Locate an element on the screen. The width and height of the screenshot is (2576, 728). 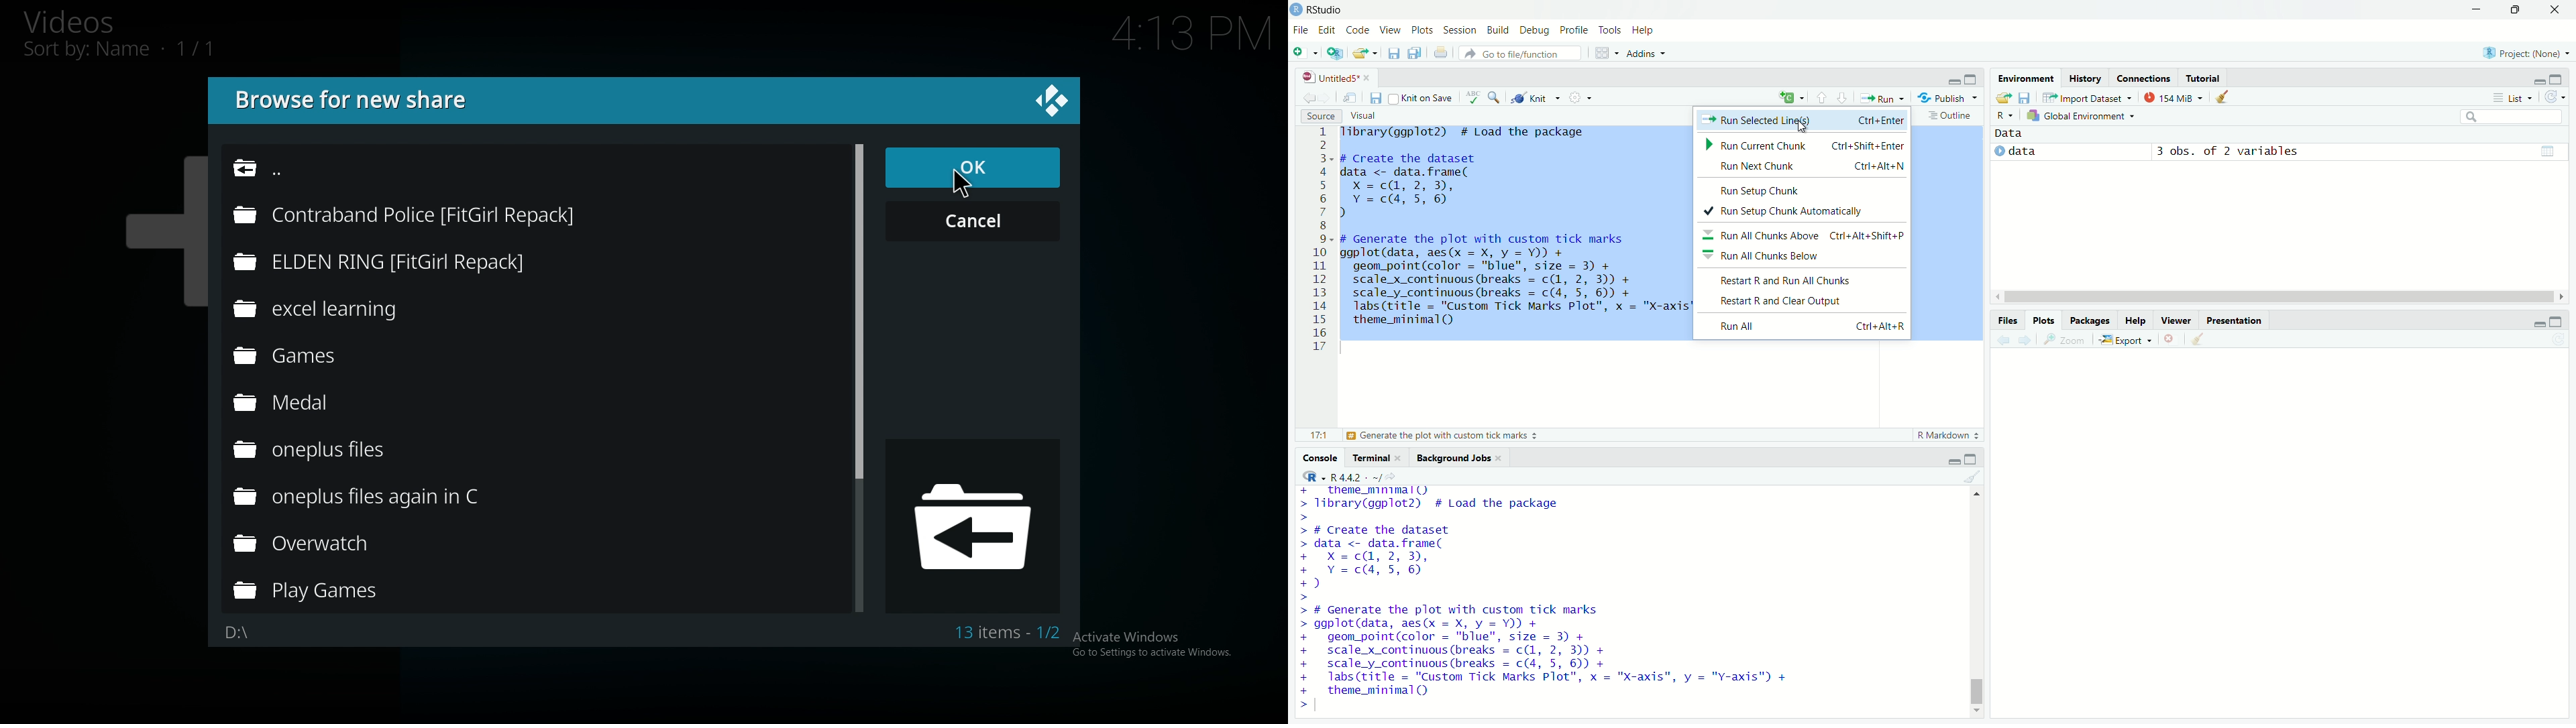
minimize is located at coordinates (2534, 78).